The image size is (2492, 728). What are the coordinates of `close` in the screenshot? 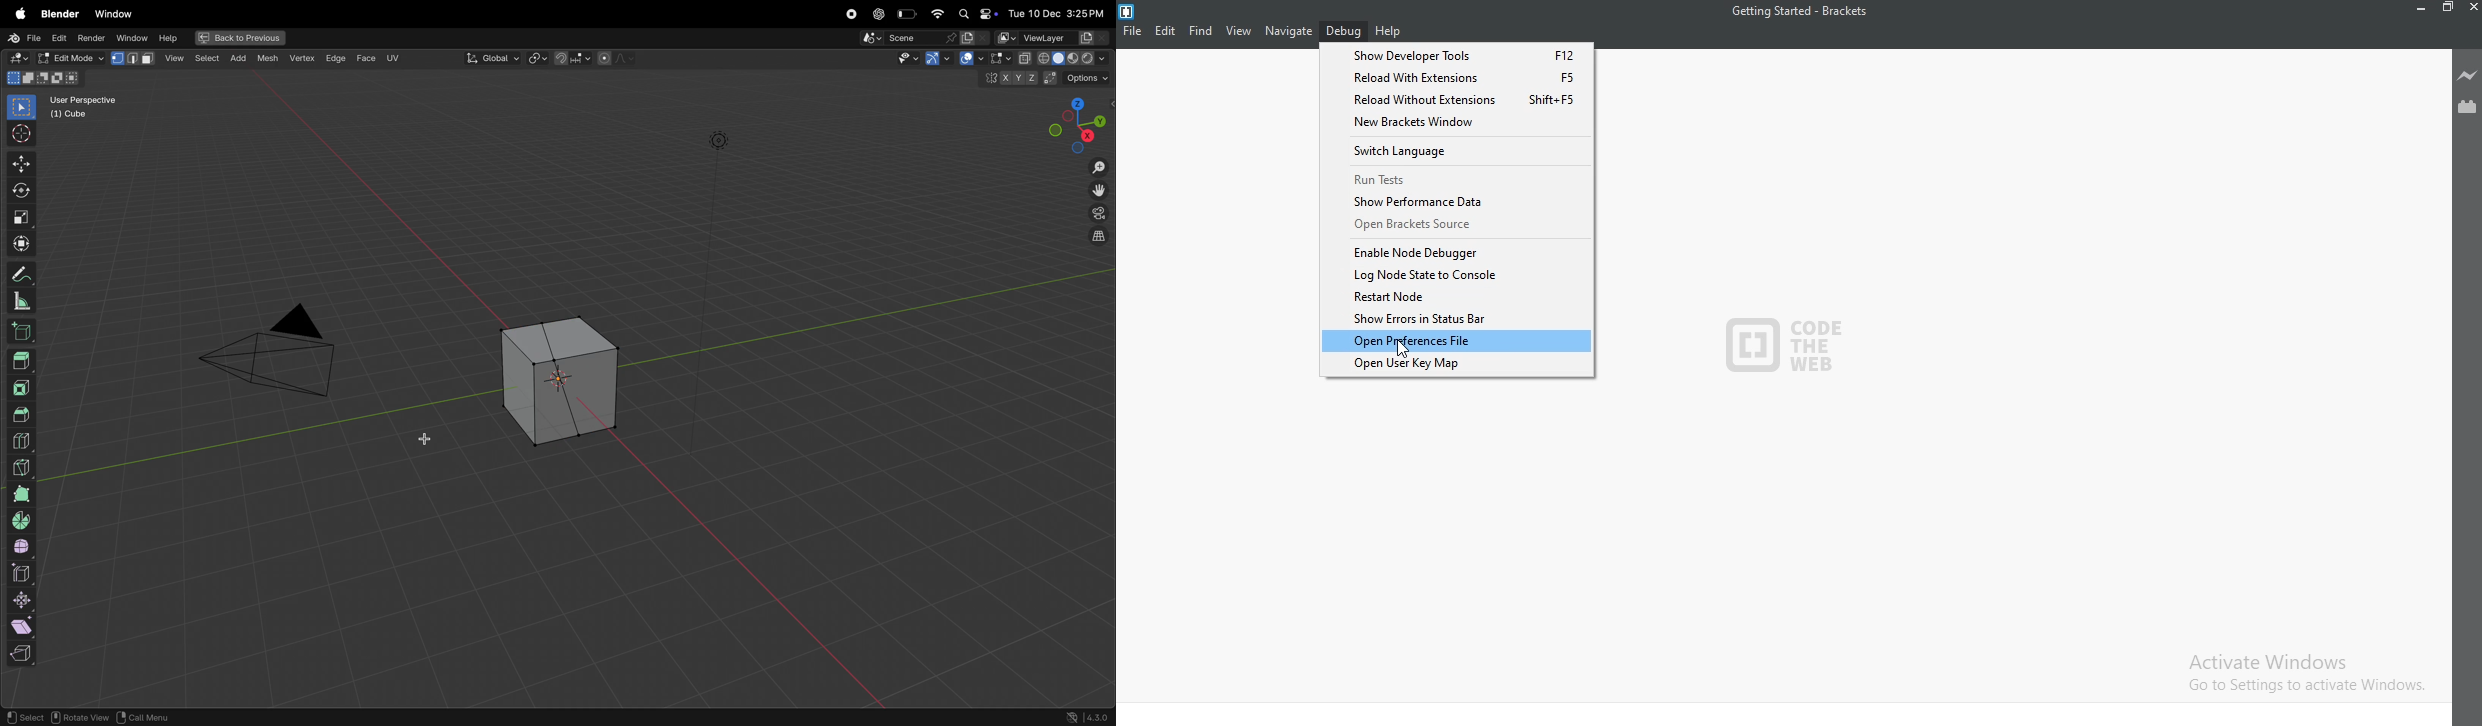 It's located at (2472, 12).